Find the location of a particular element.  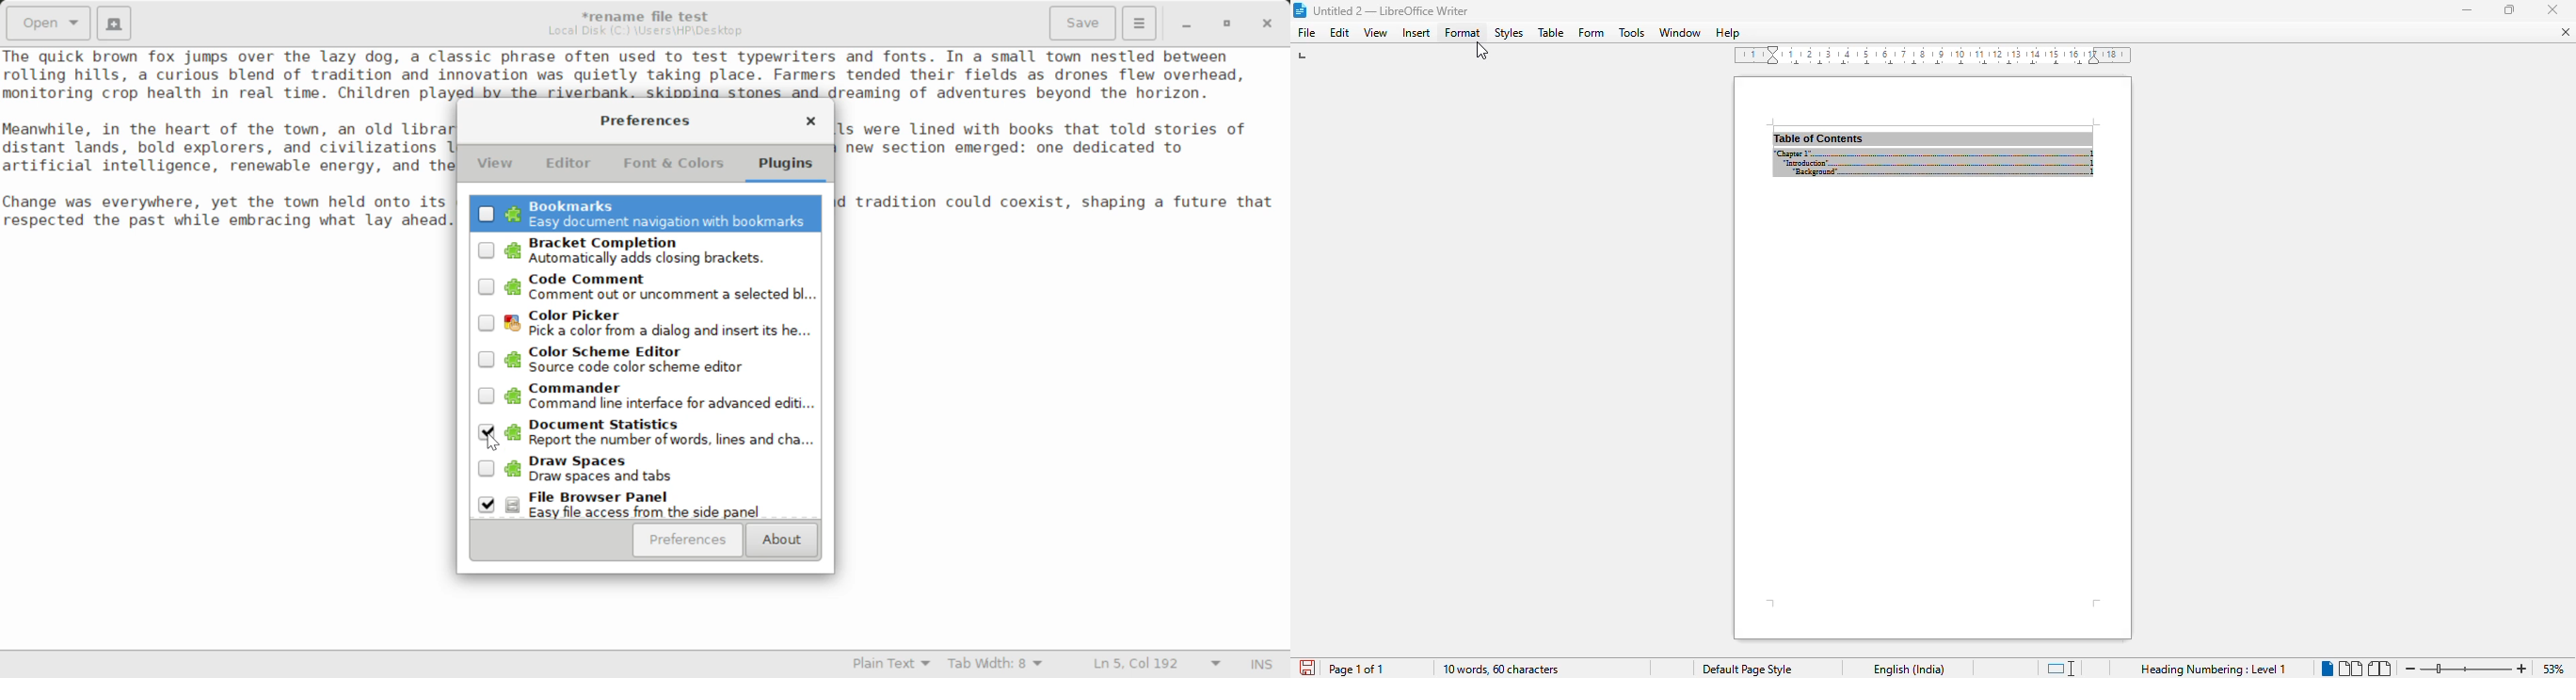

file is located at coordinates (1306, 33).